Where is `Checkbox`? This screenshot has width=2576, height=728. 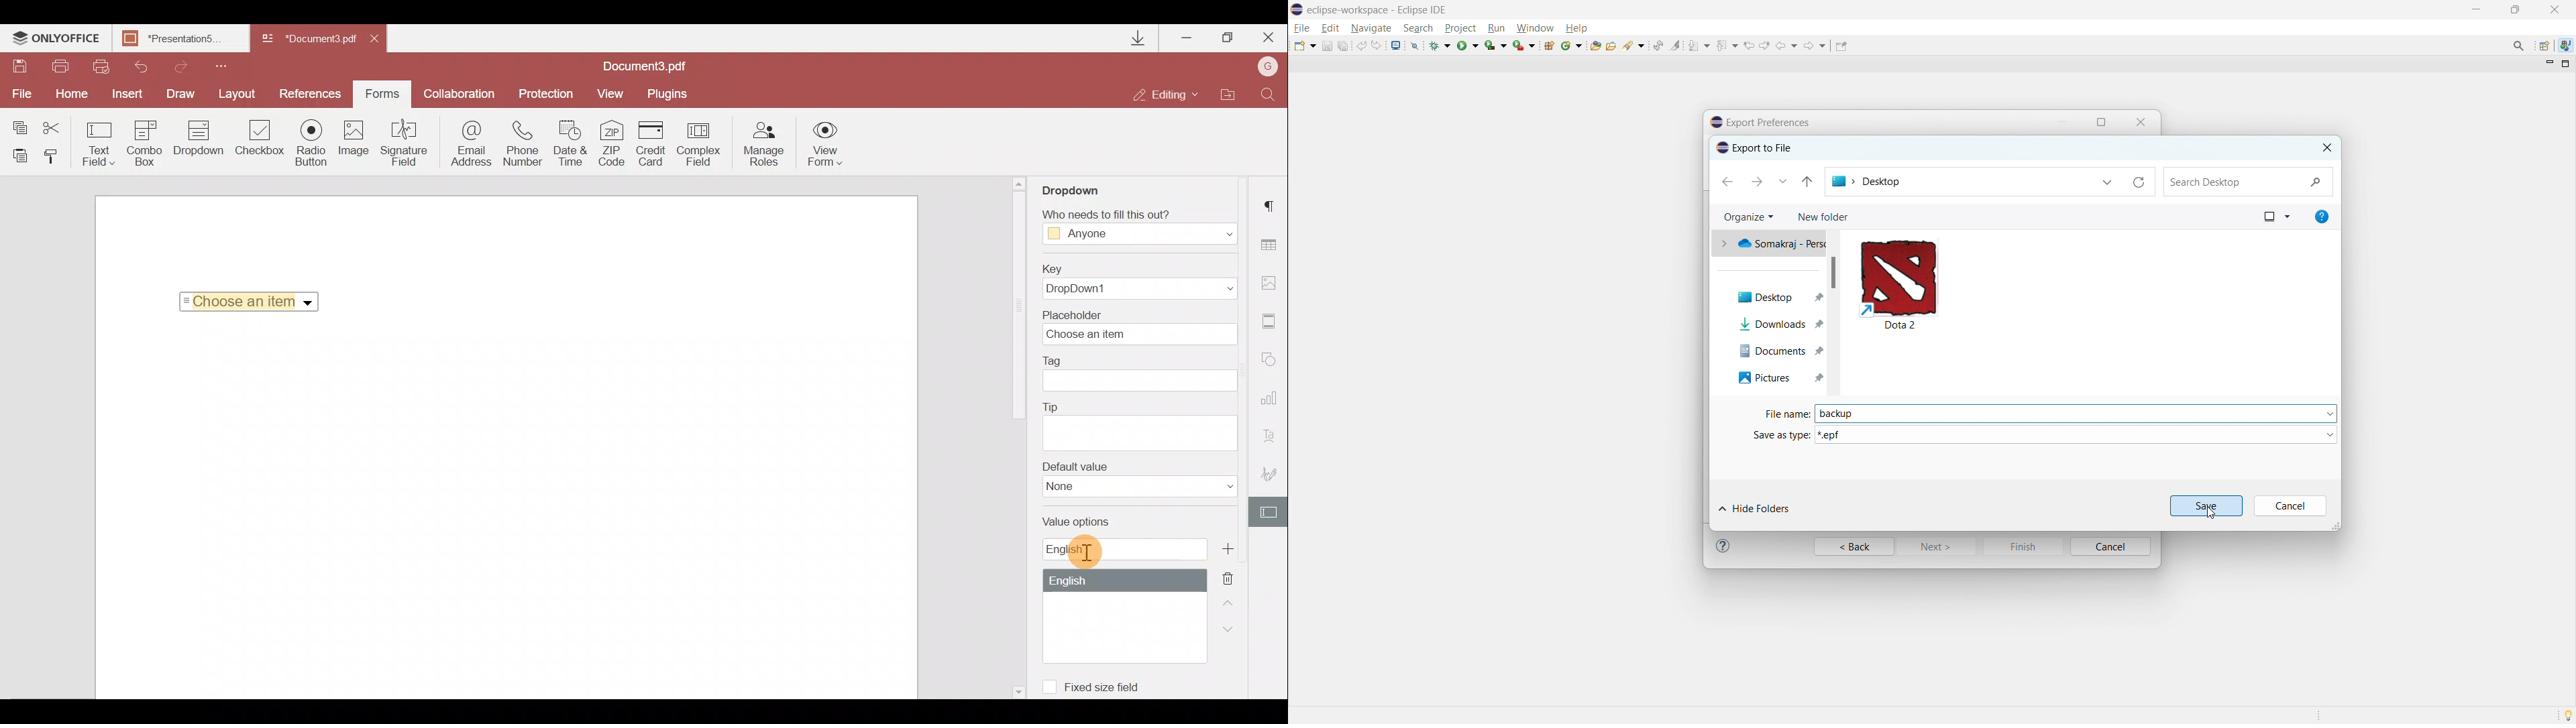 Checkbox is located at coordinates (258, 140).